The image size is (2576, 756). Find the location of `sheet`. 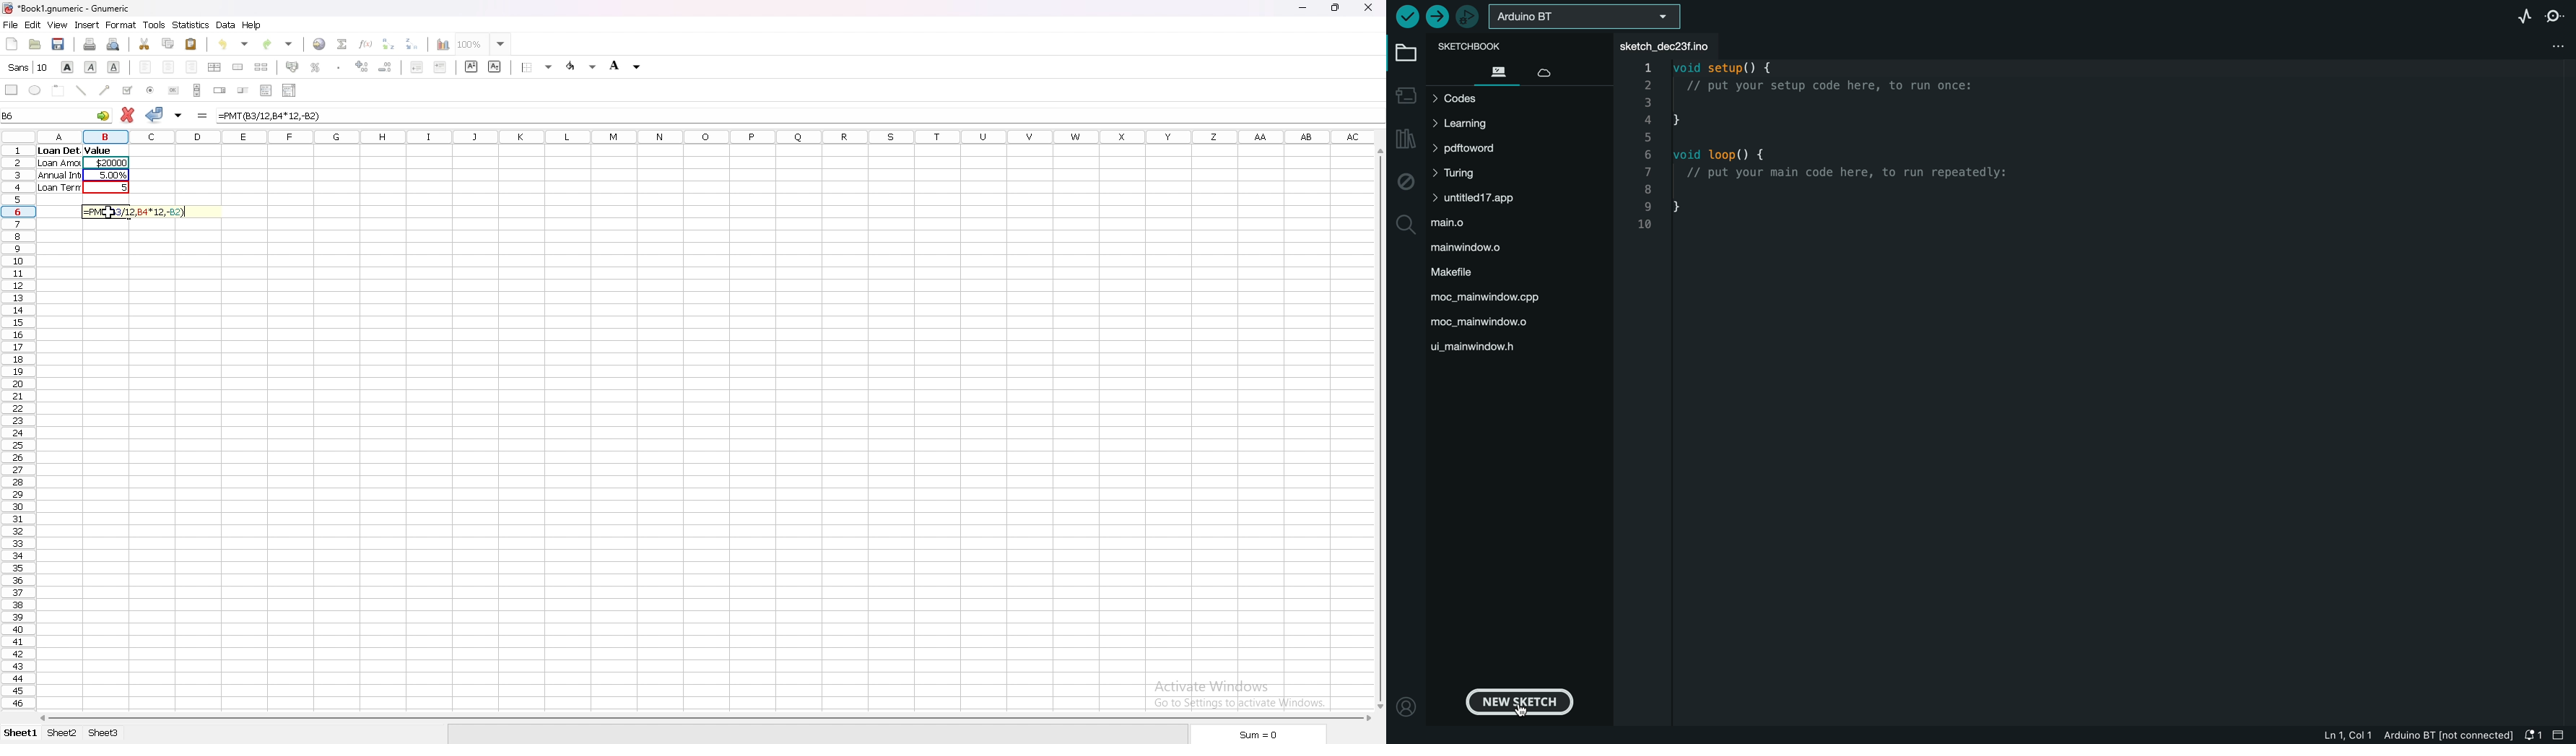

sheet is located at coordinates (23, 733).